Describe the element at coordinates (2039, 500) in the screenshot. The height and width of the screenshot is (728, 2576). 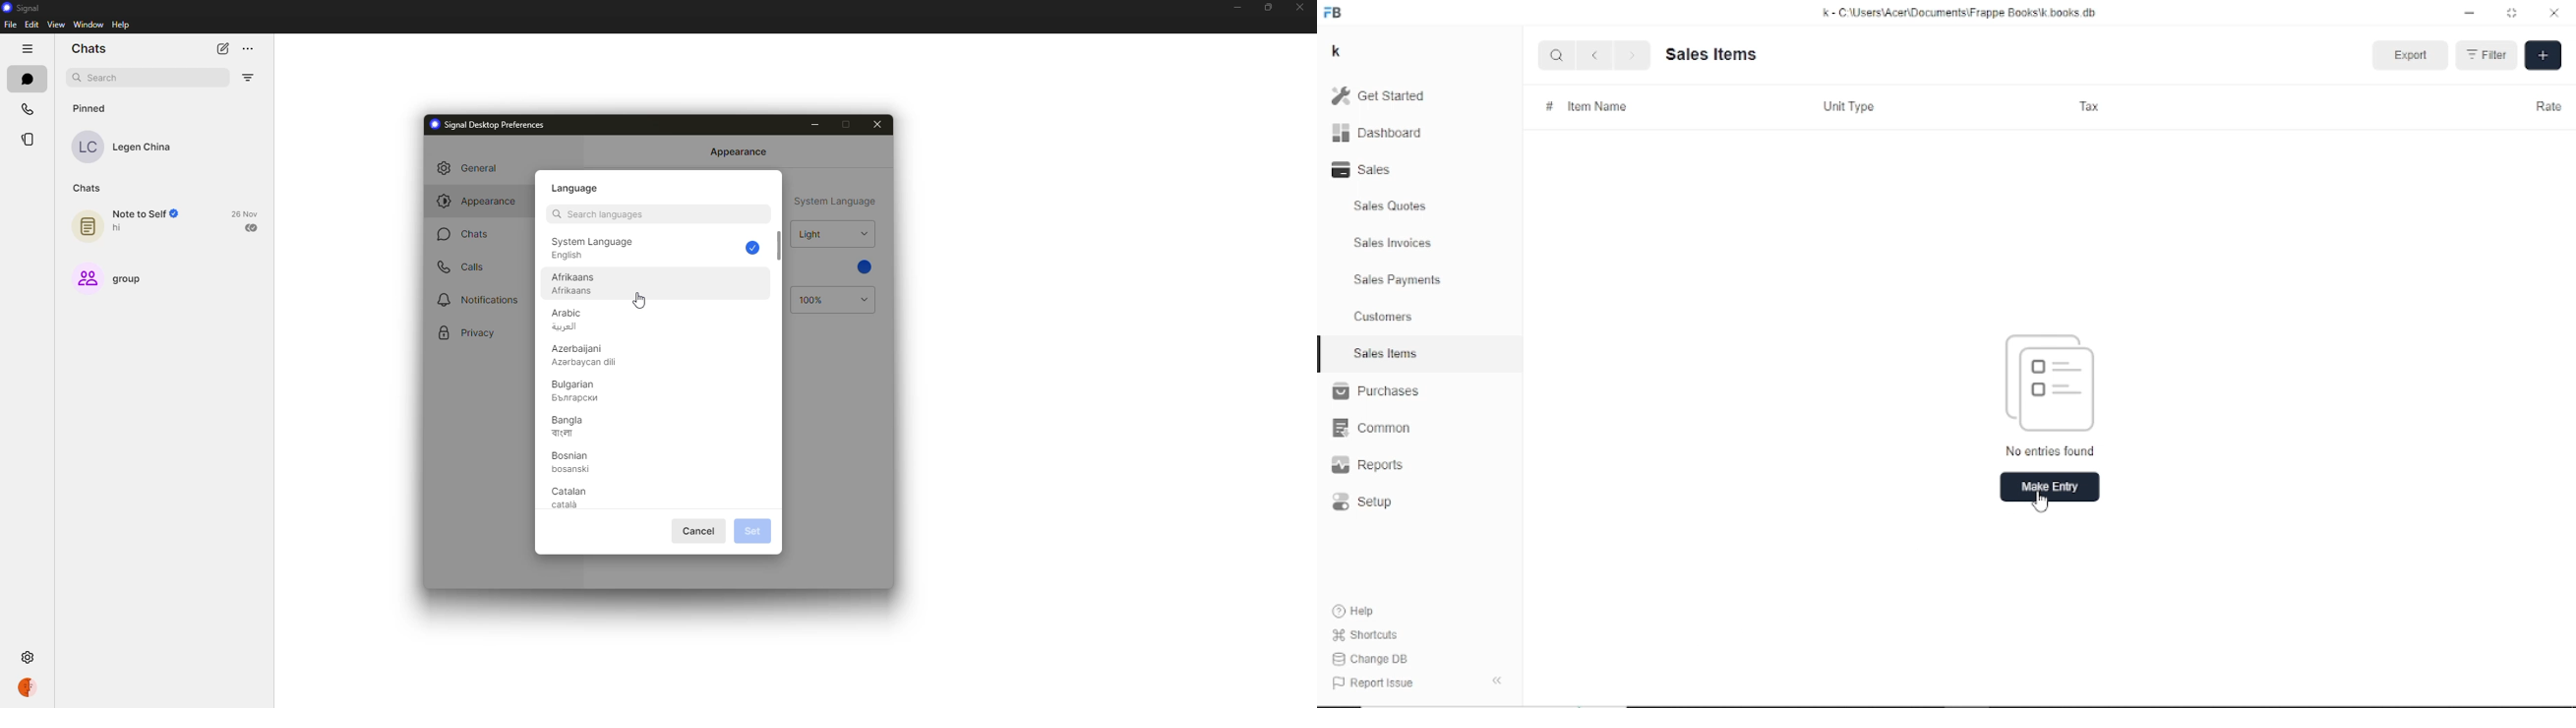
I see `Cursor` at that location.